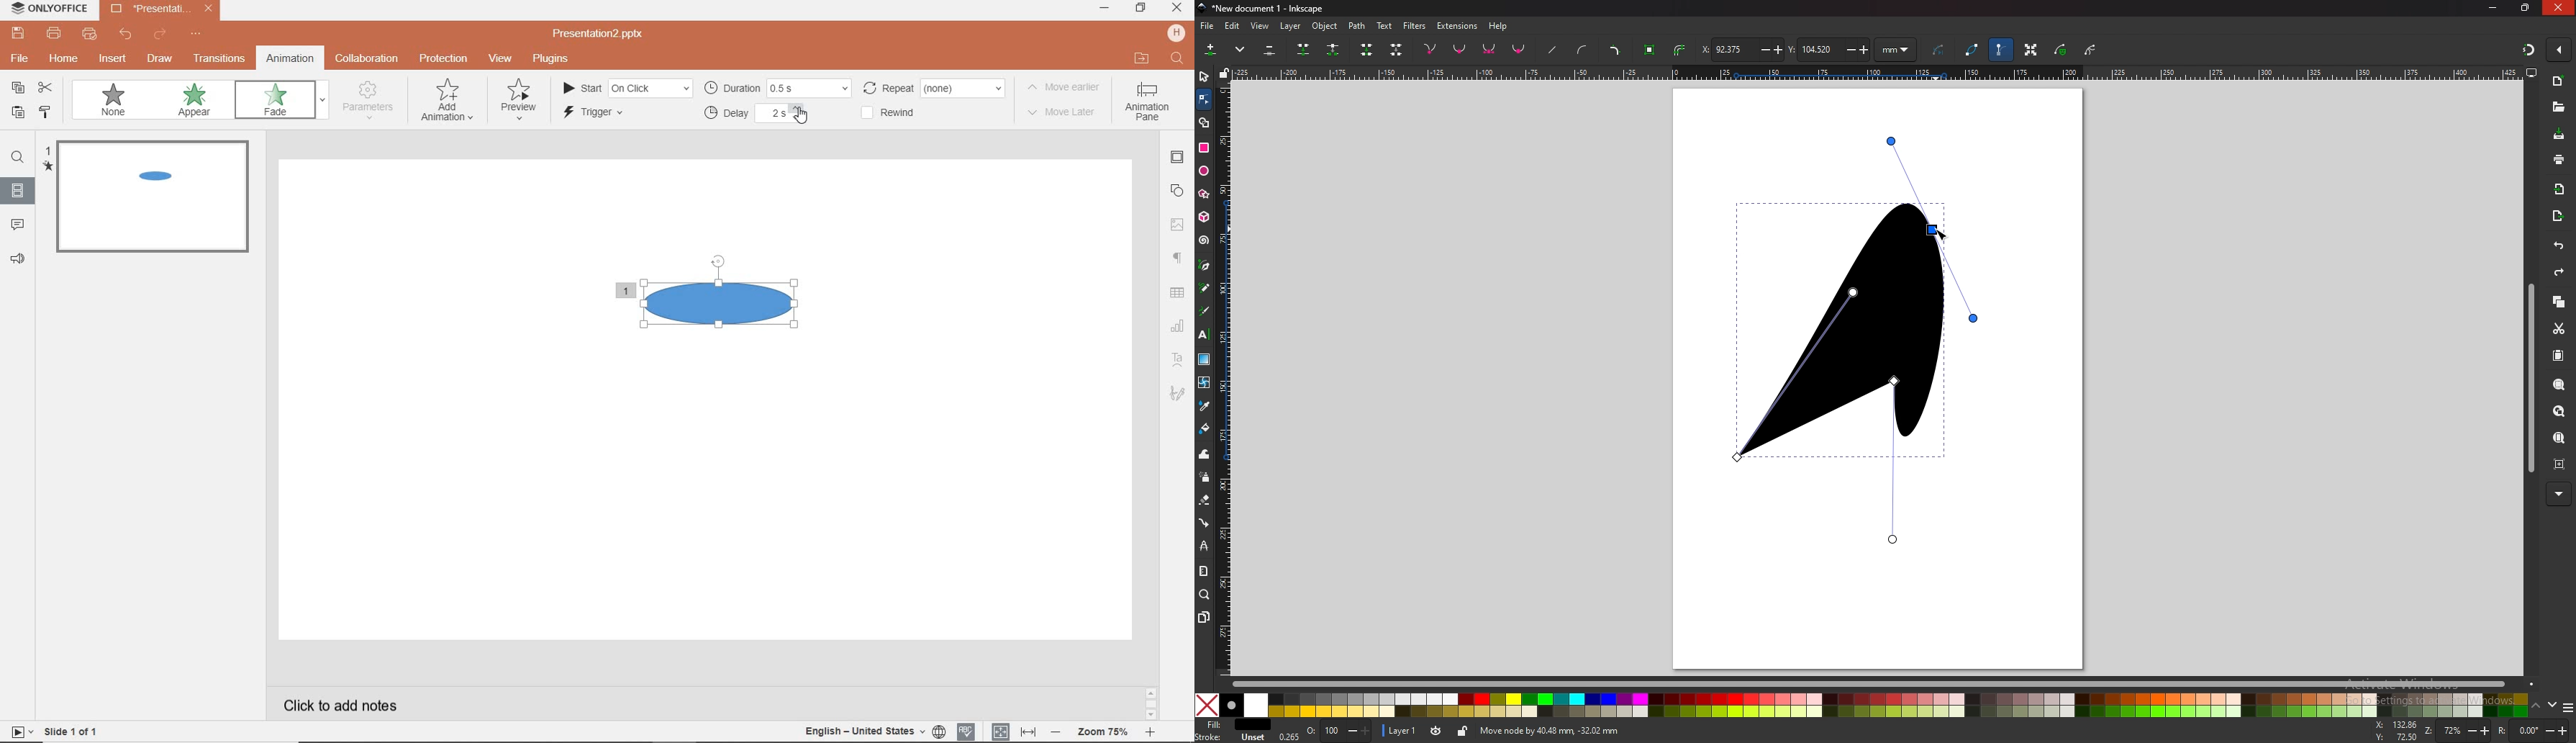  What do you see at coordinates (2559, 328) in the screenshot?
I see `cut` at bounding box center [2559, 328].